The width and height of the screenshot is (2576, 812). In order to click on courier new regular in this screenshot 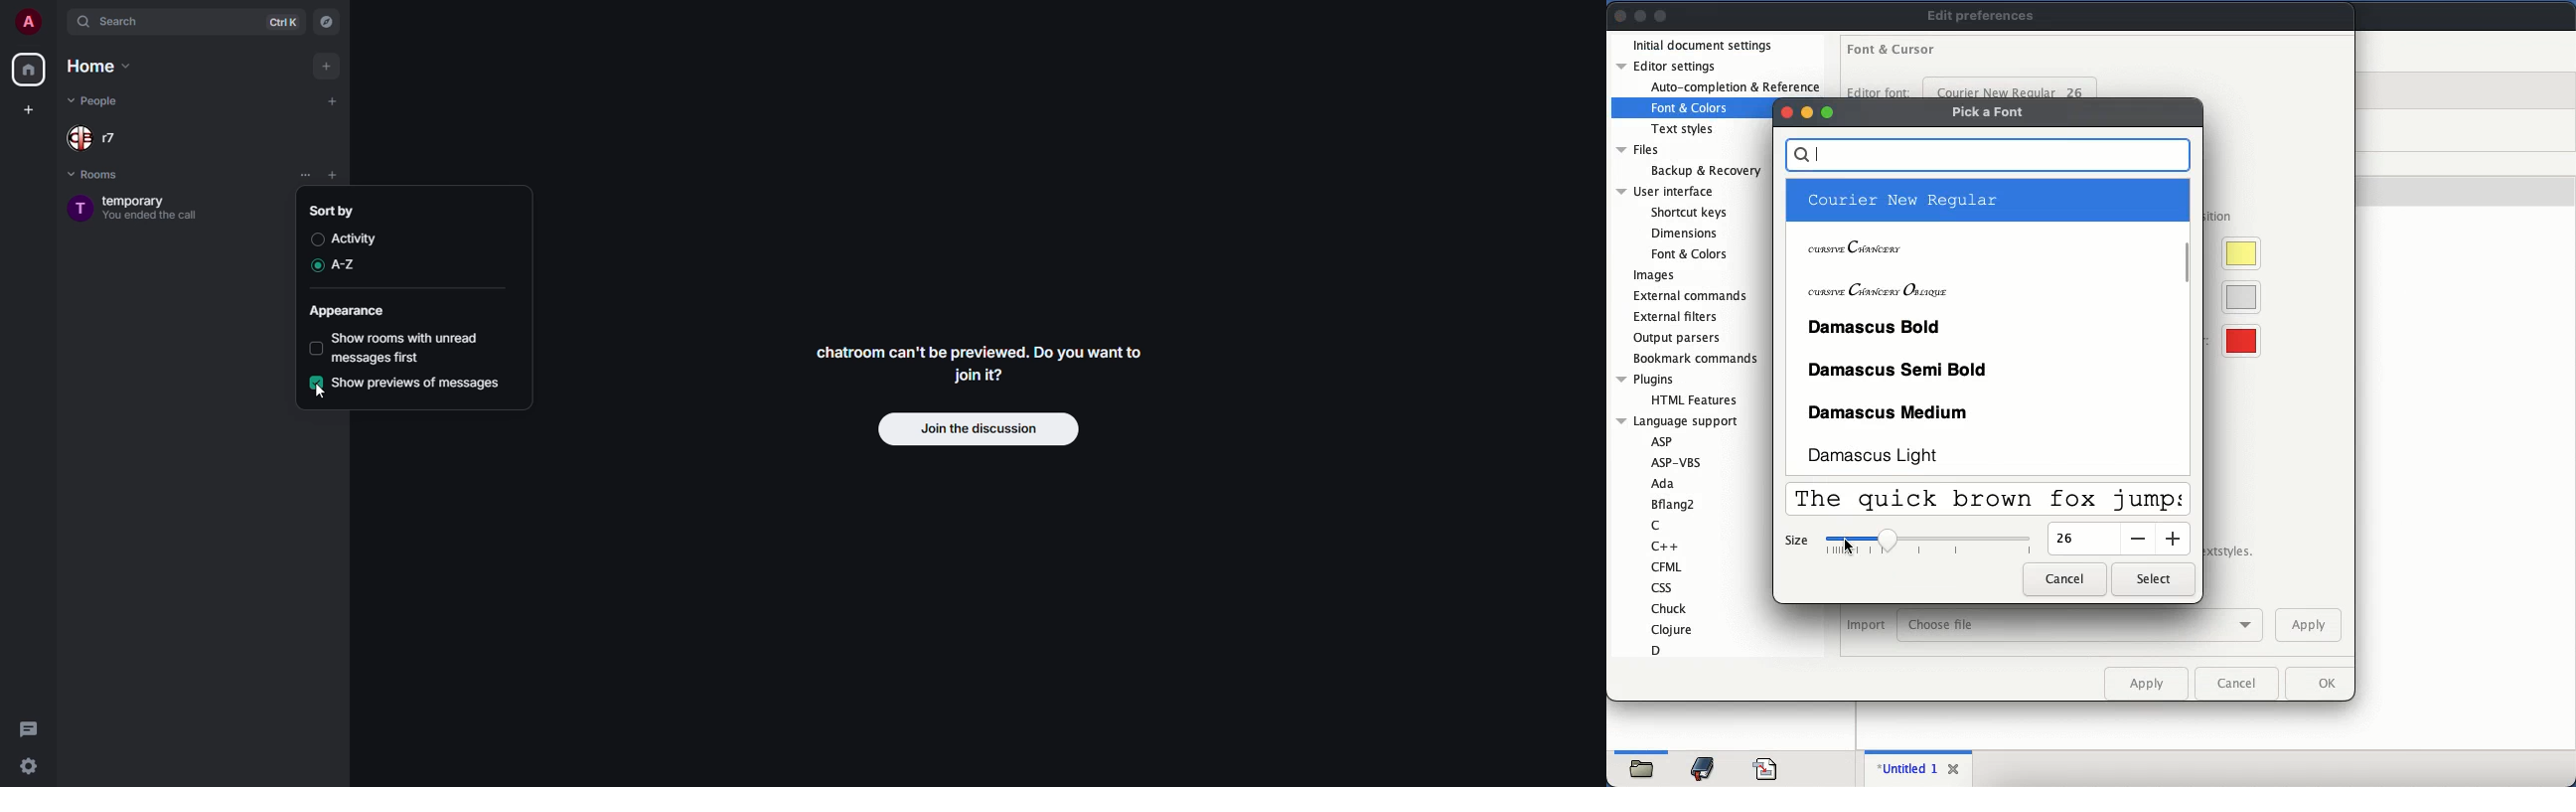, I will do `click(2011, 87)`.